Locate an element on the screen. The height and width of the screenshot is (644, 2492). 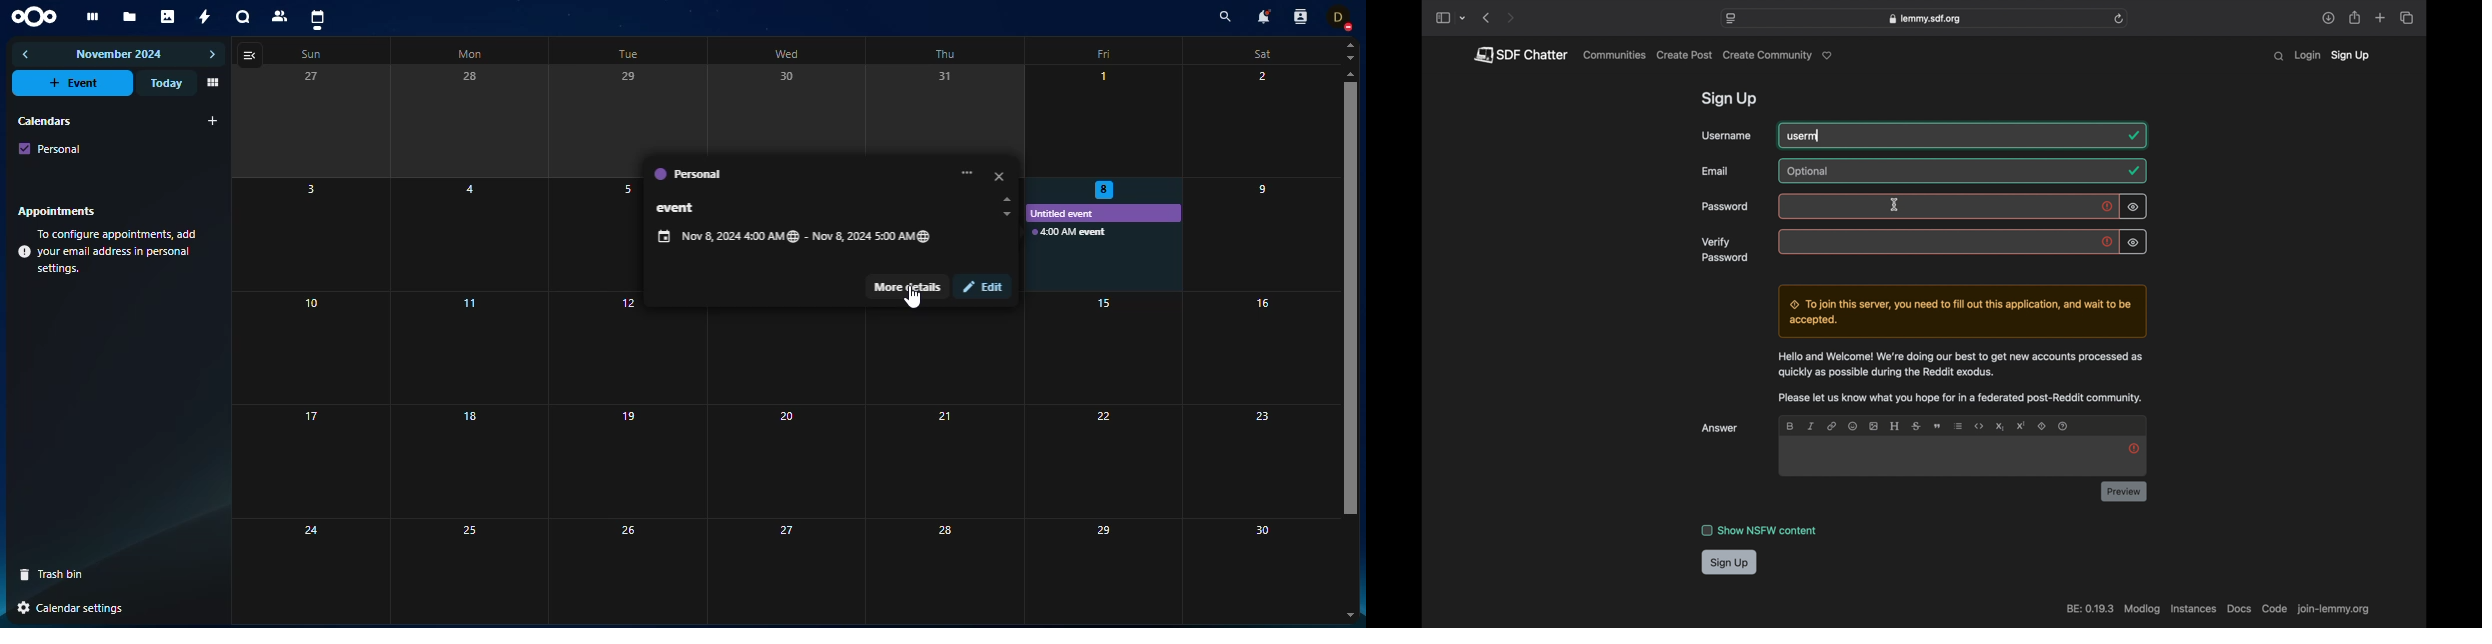
link is located at coordinates (1831, 426).